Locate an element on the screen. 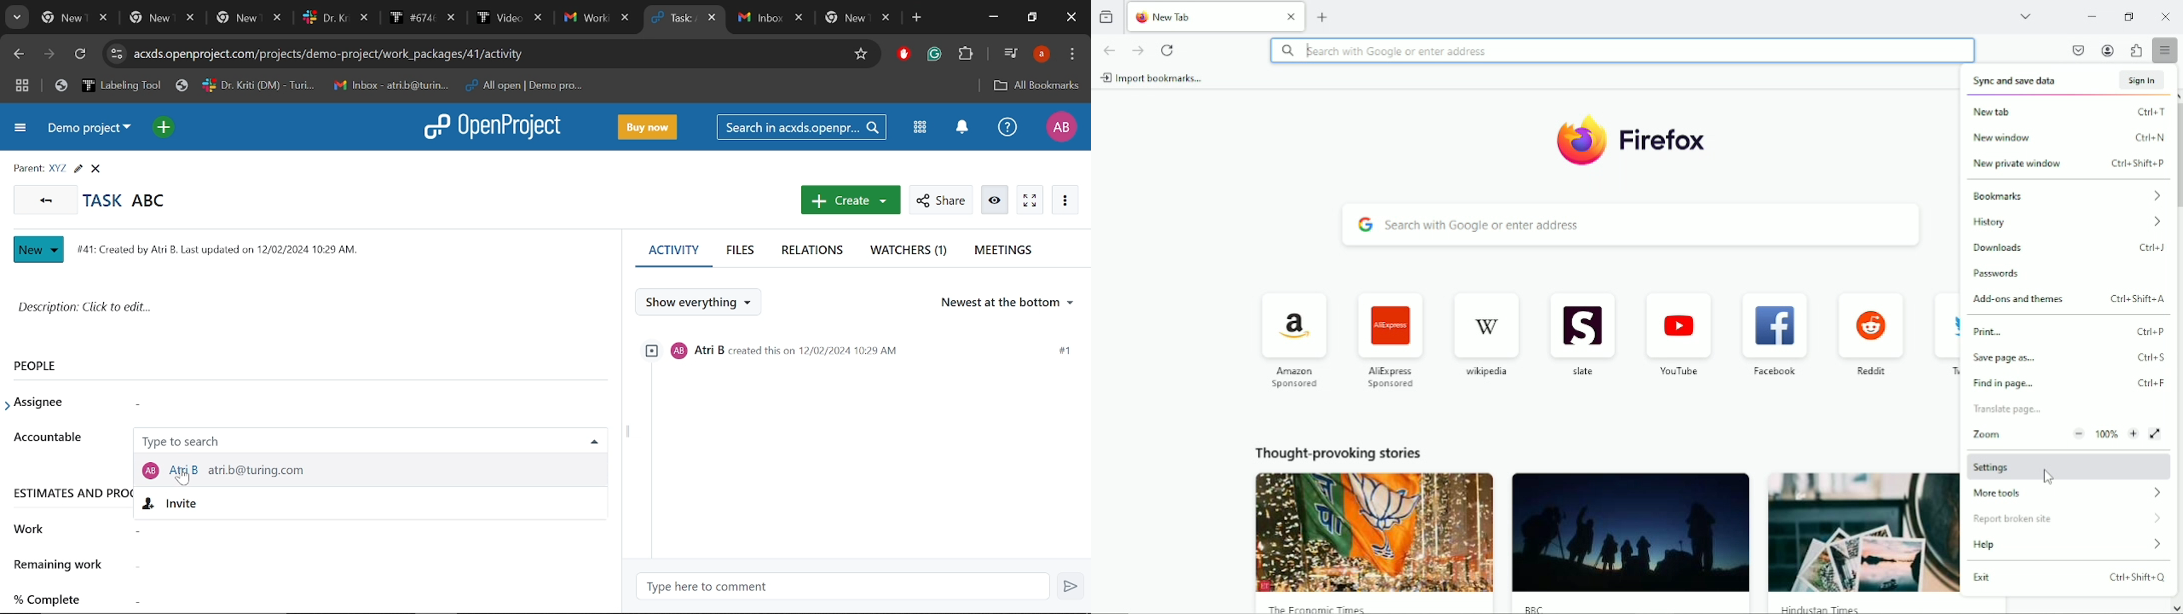 The width and height of the screenshot is (2184, 616). History > is located at coordinates (2068, 221).